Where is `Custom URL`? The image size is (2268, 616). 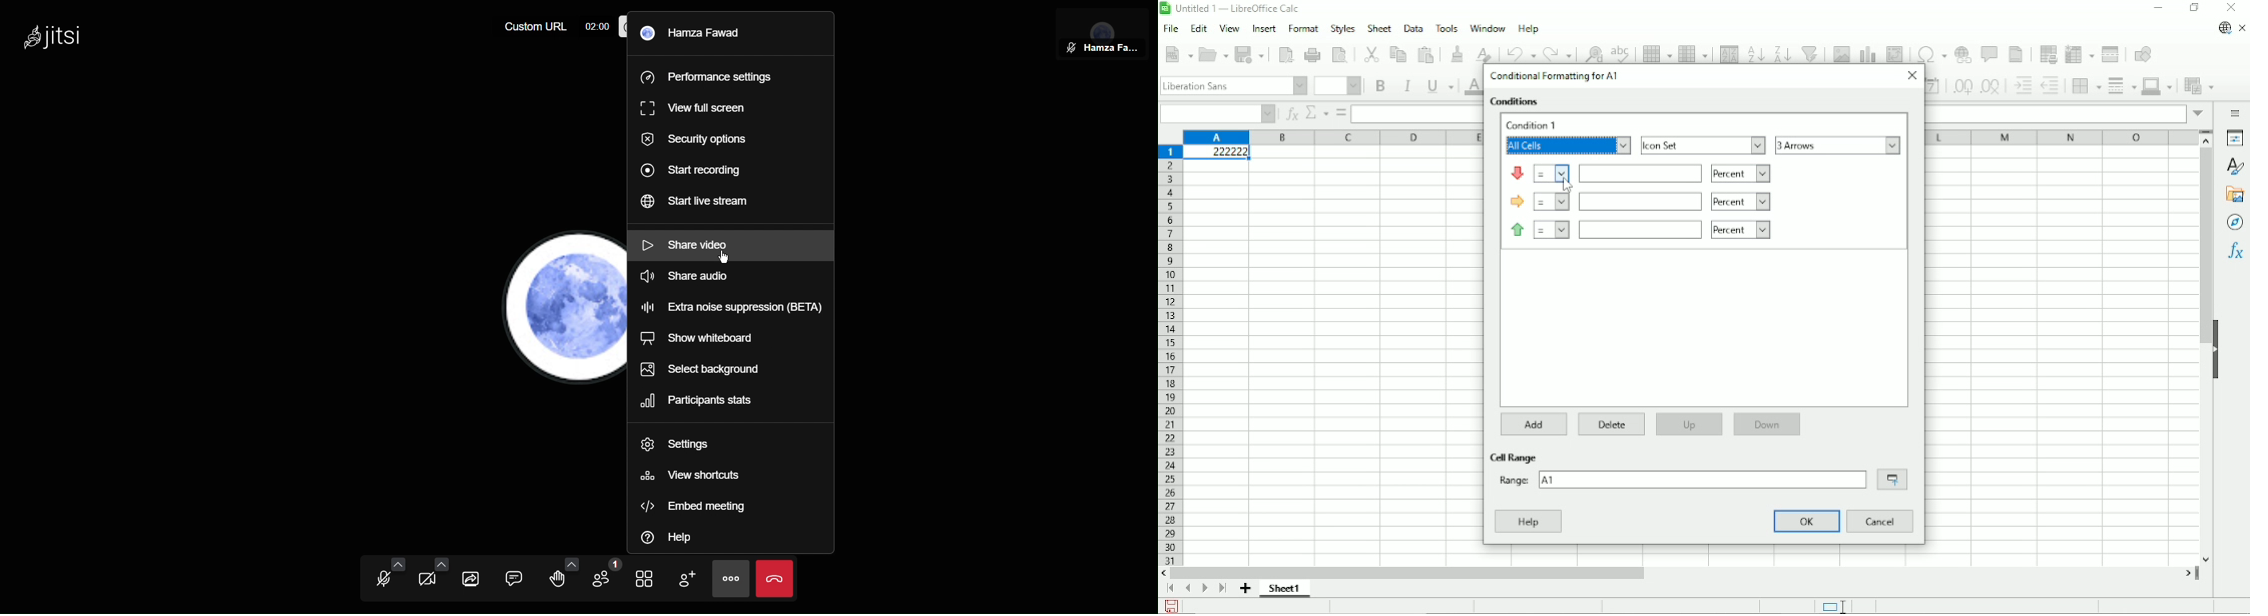
Custom URL is located at coordinates (529, 28).